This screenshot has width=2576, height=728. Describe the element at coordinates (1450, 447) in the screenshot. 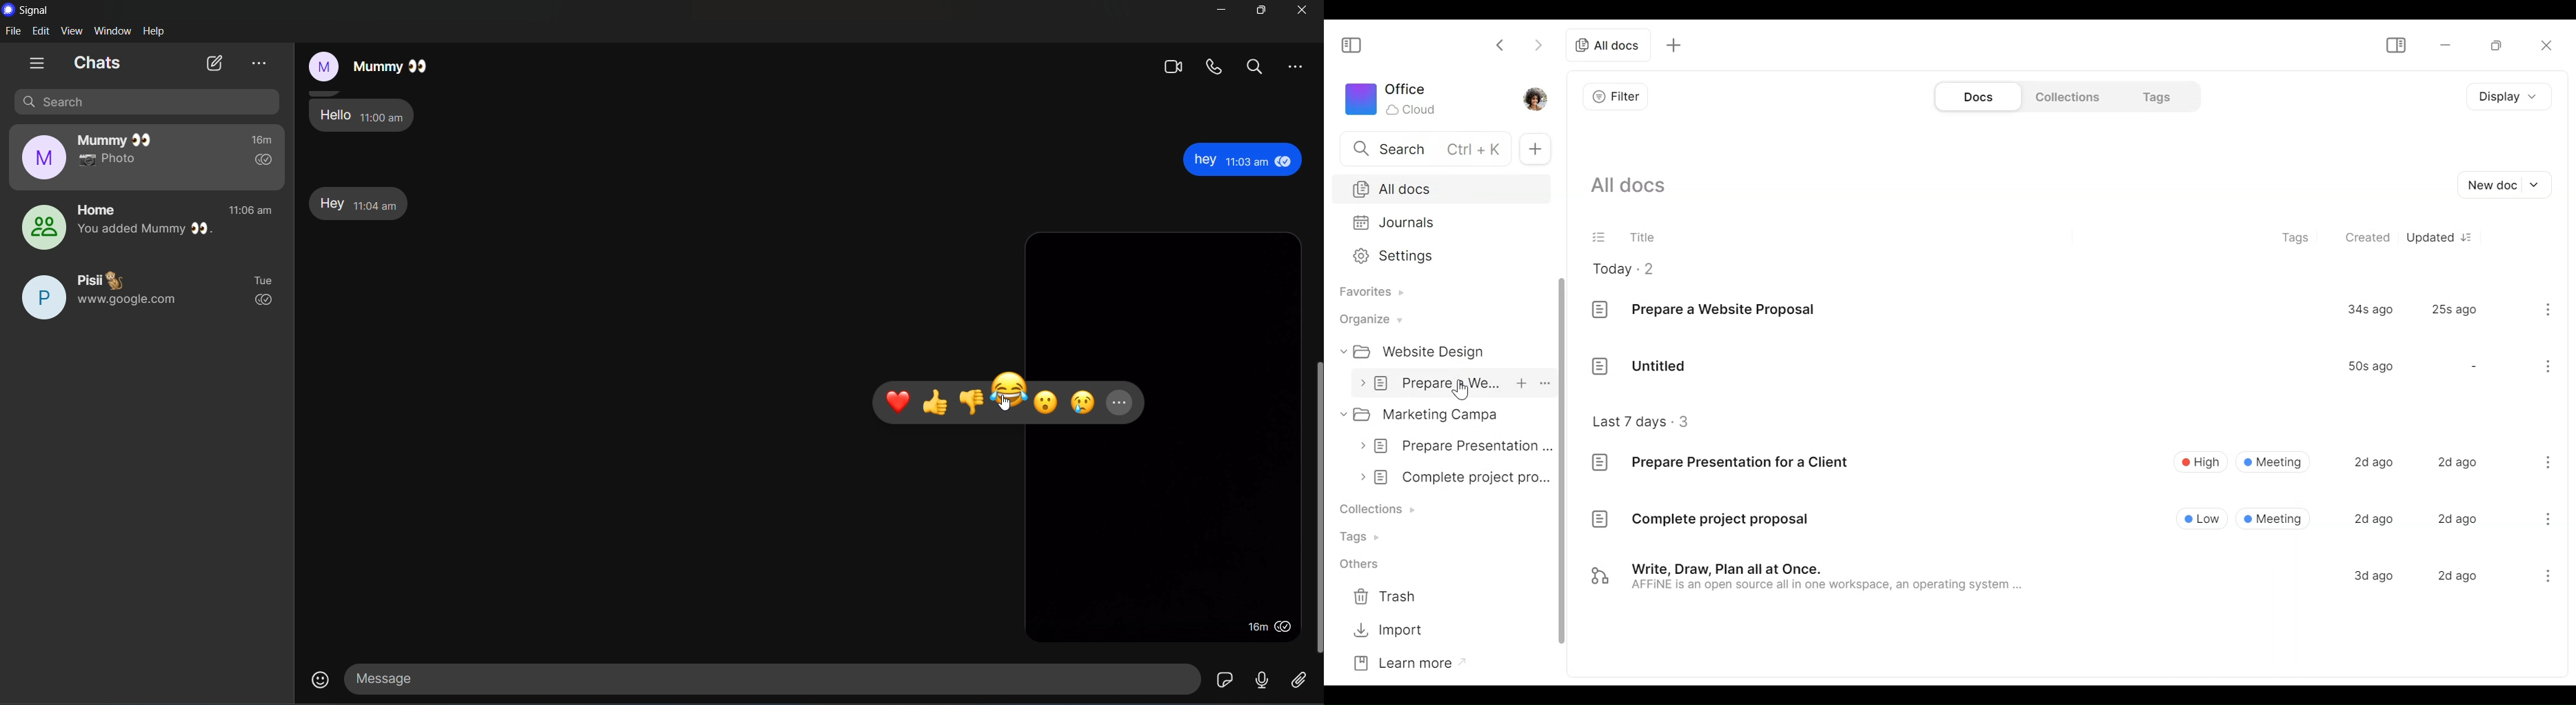

I see `Document` at that location.